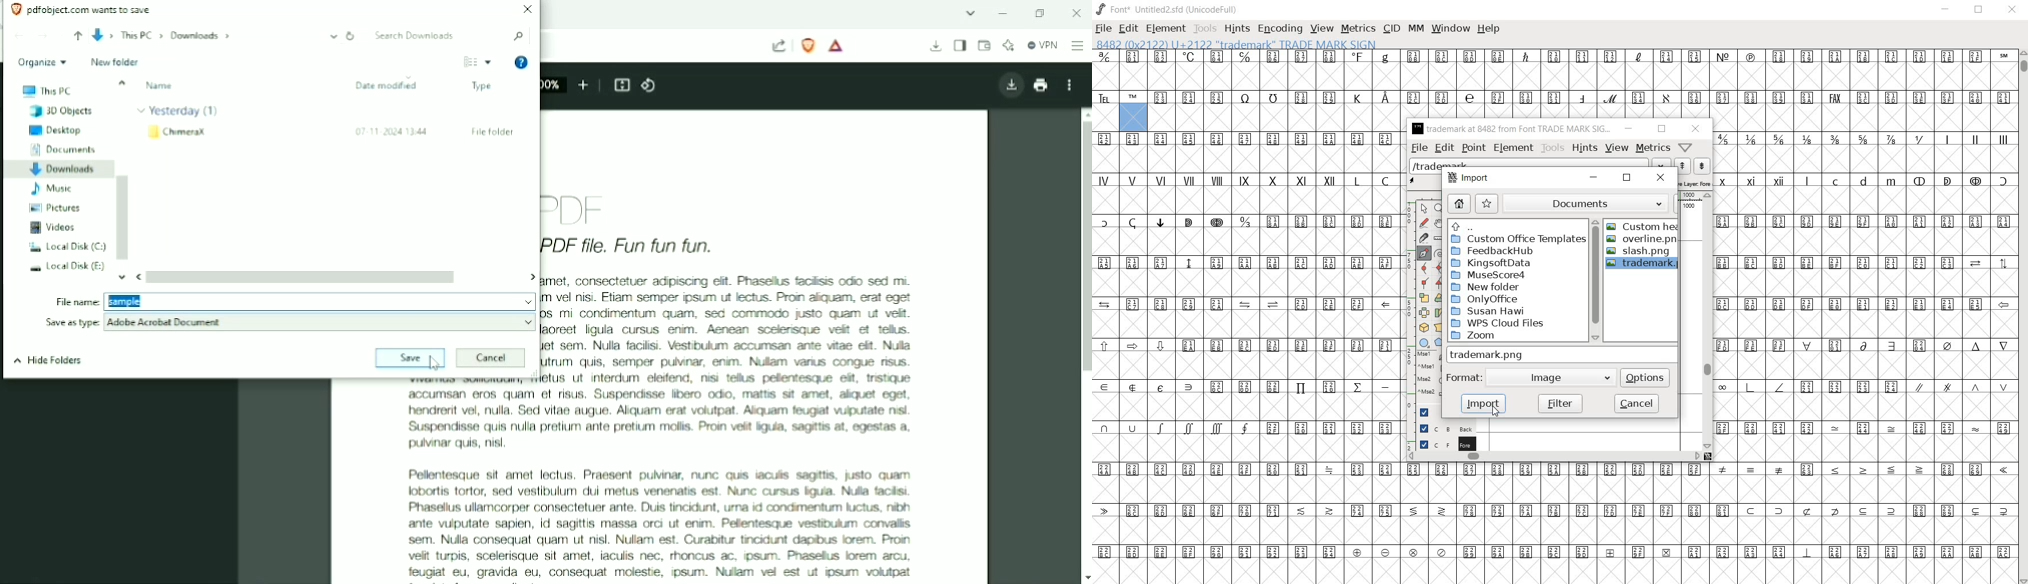  I want to click on add a point, then drag out its control points, so click(1423, 252).